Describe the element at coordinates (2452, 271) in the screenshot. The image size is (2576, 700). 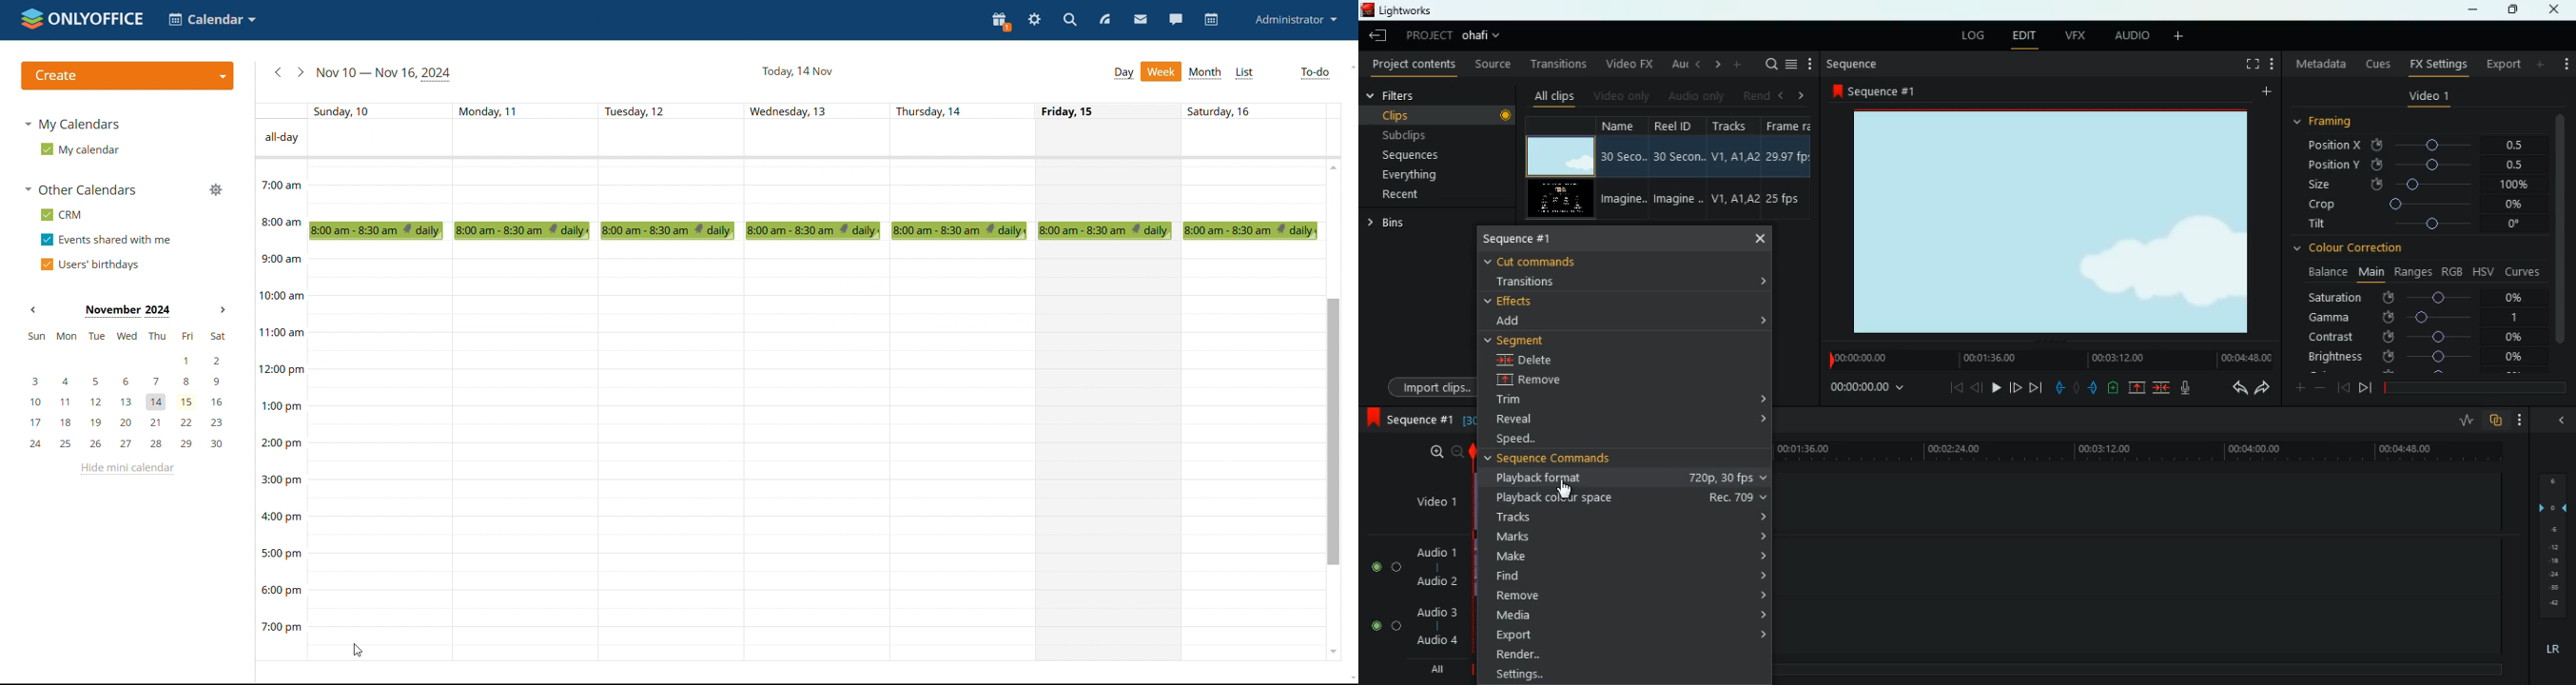
I see `rgb` at that location.